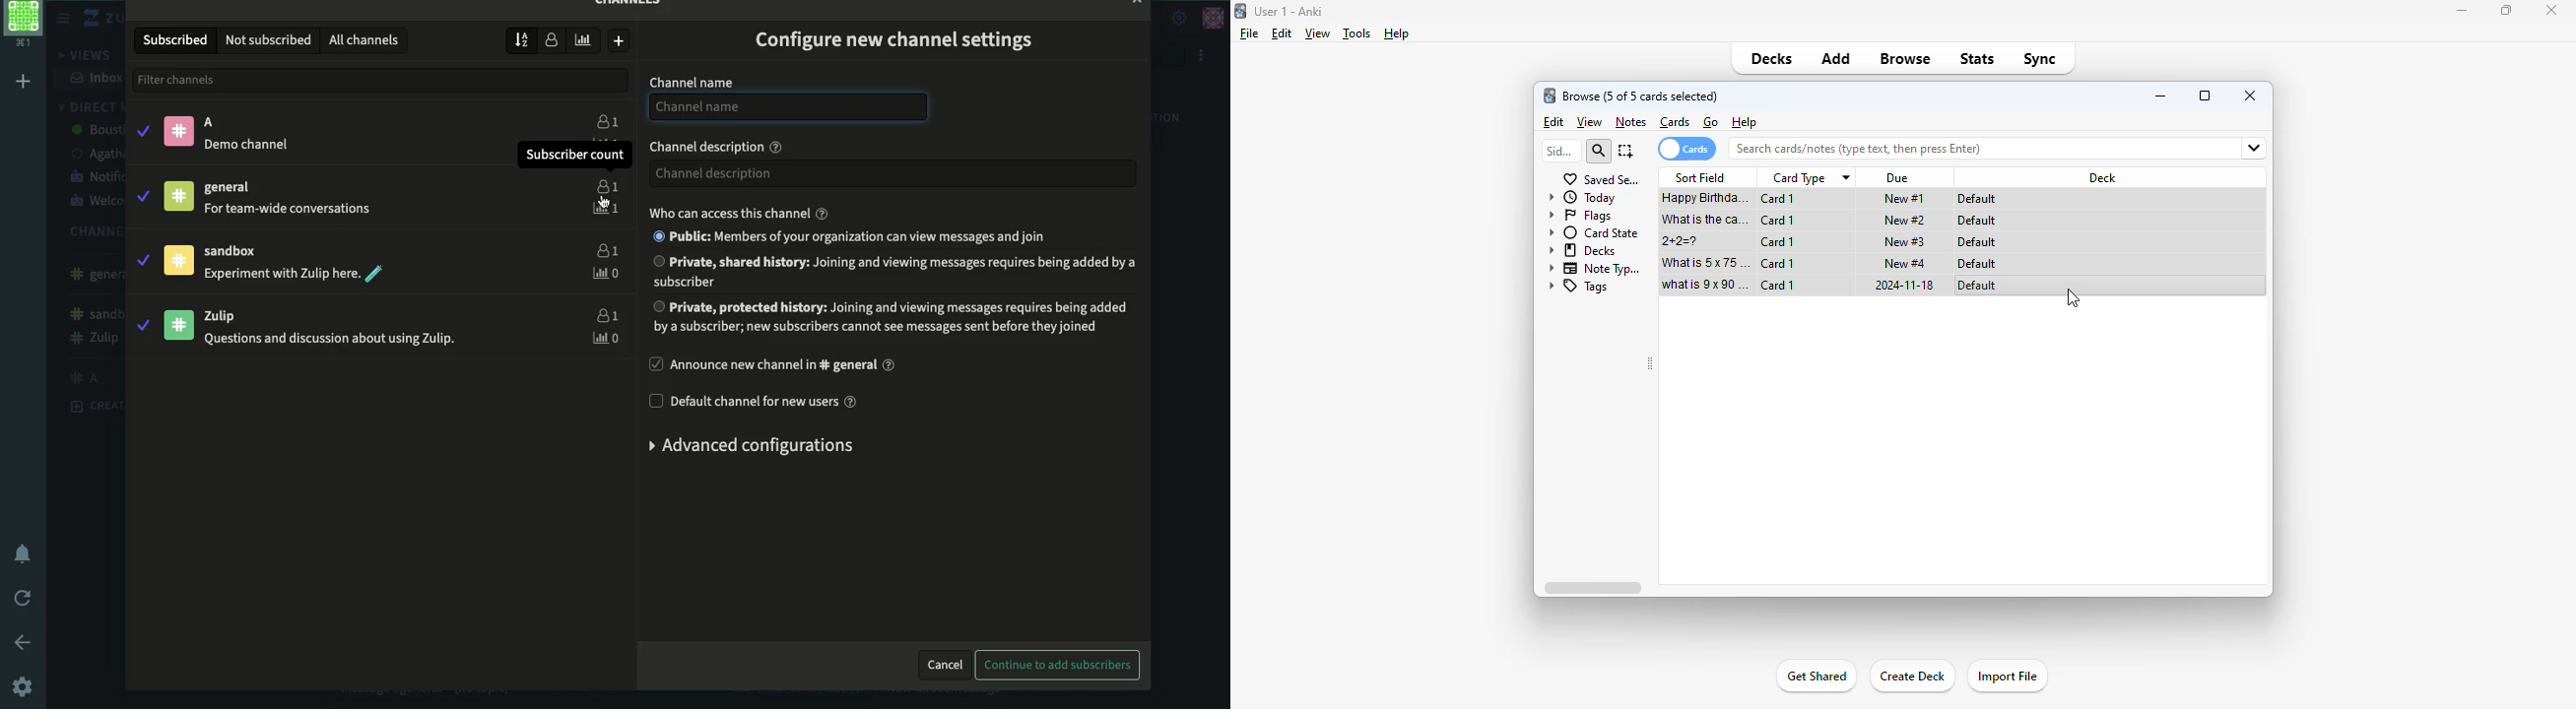 The width and height of the screenshot is (2576, 728). I want to click on add, so click(1837, 59).